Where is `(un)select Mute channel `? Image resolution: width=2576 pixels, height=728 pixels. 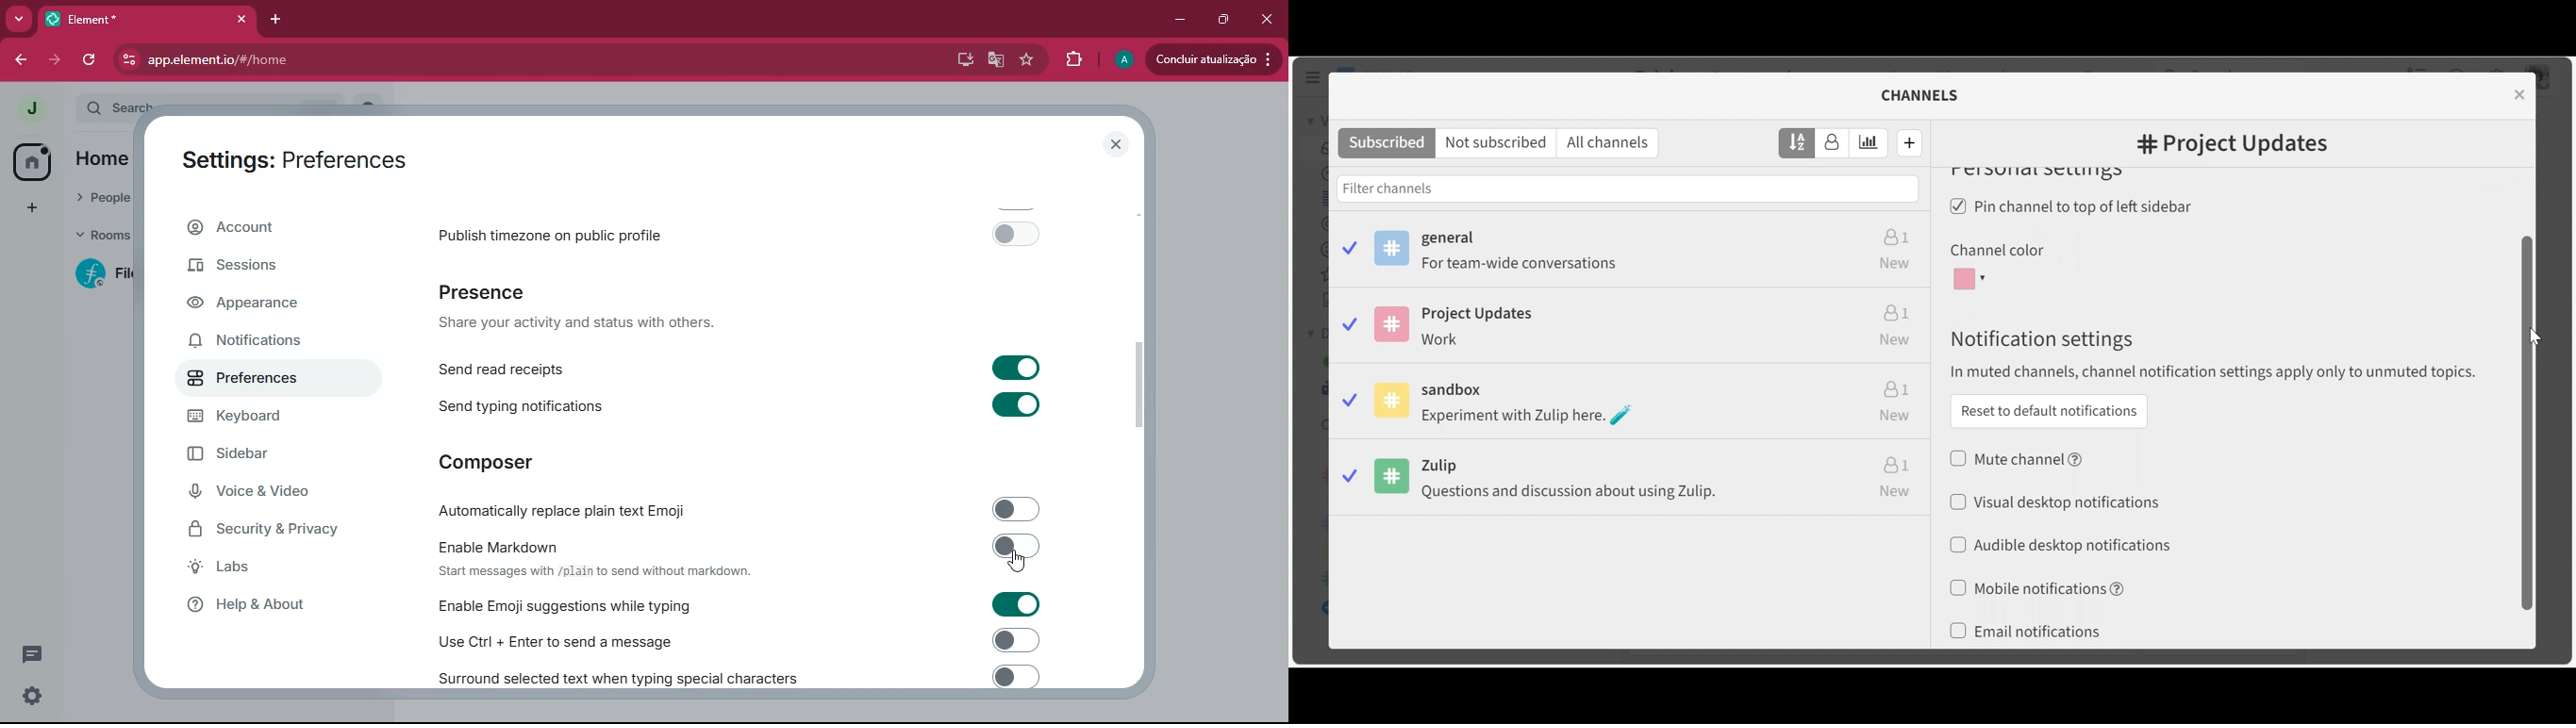 (un)select Mute channel  is located at coordinates (2018, 458).